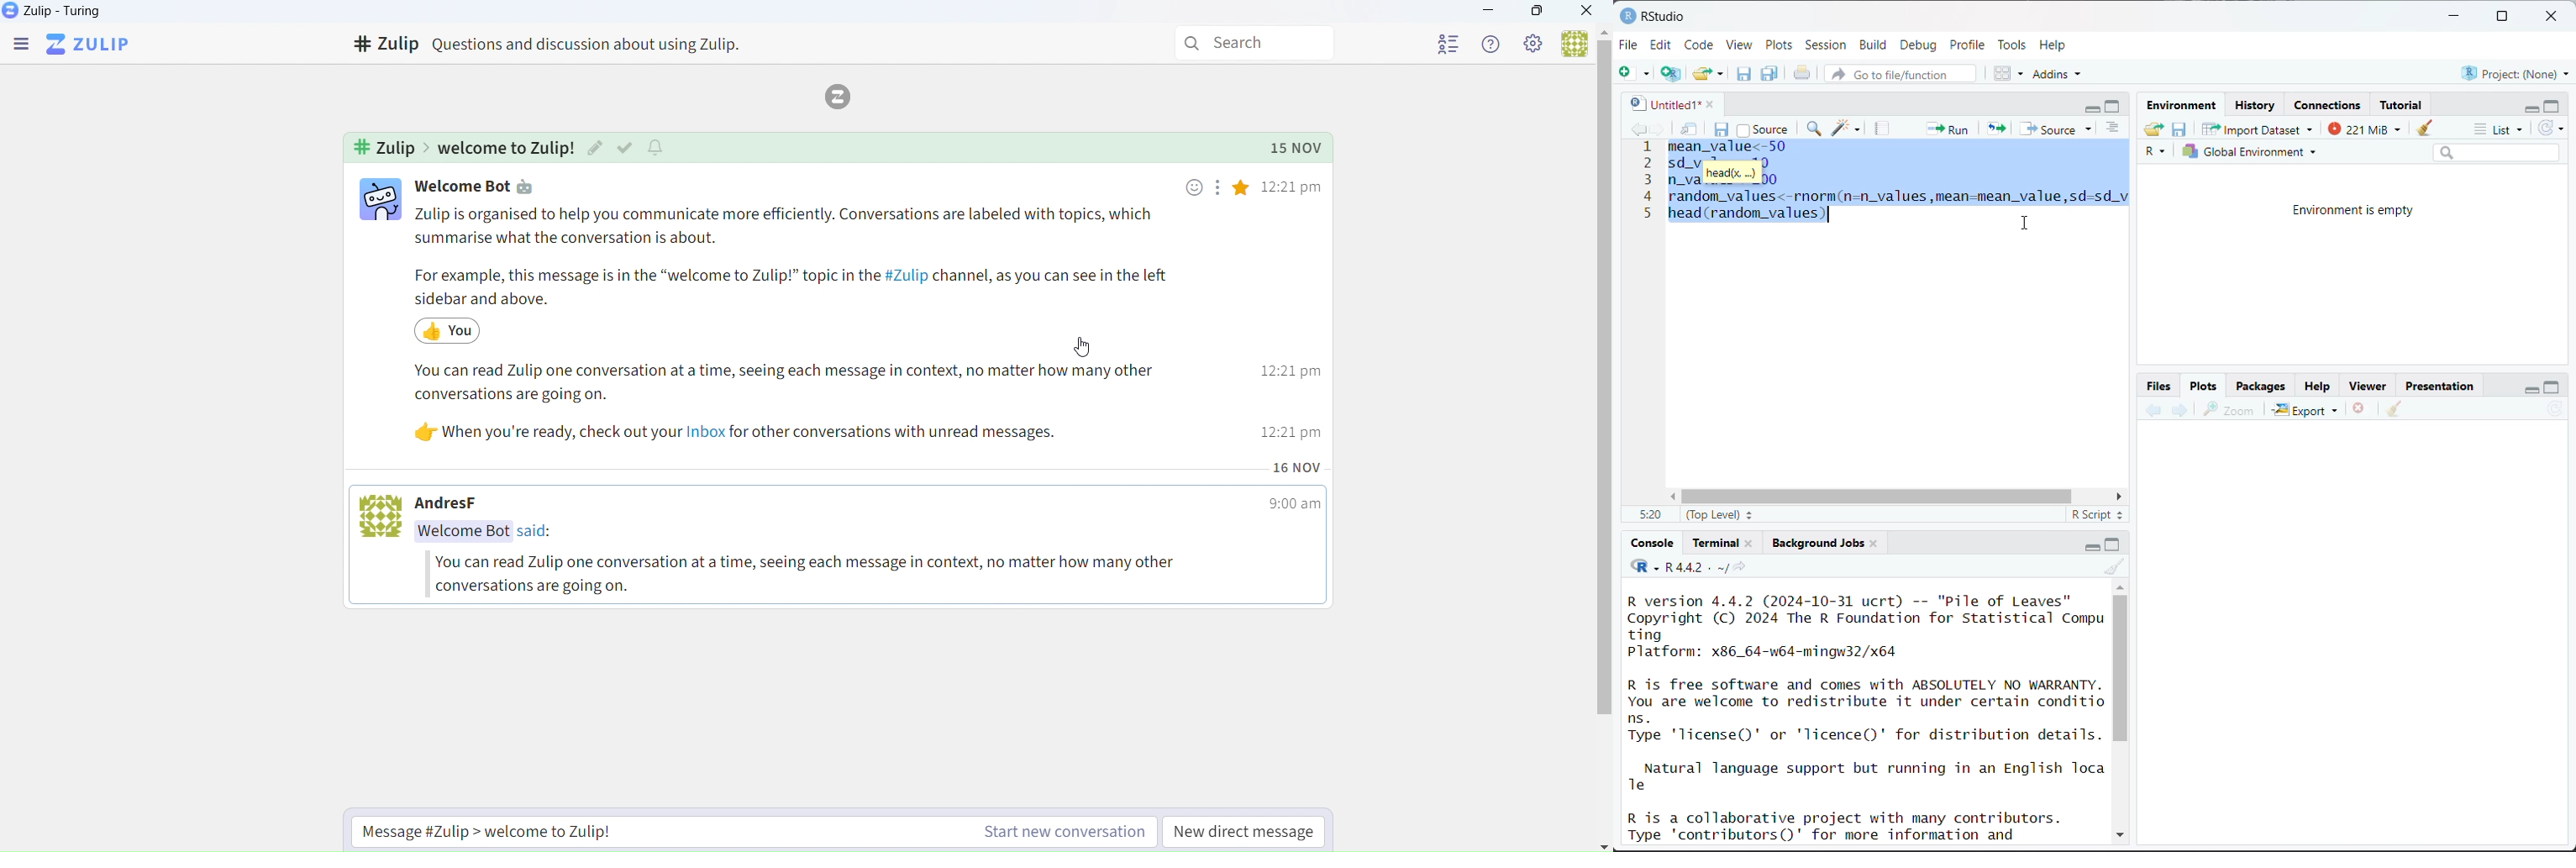 This screenshot has height=868, width=2576. Describe the element at coordinates (2115, 106) in the screenshot. I see `maximize` at that location.